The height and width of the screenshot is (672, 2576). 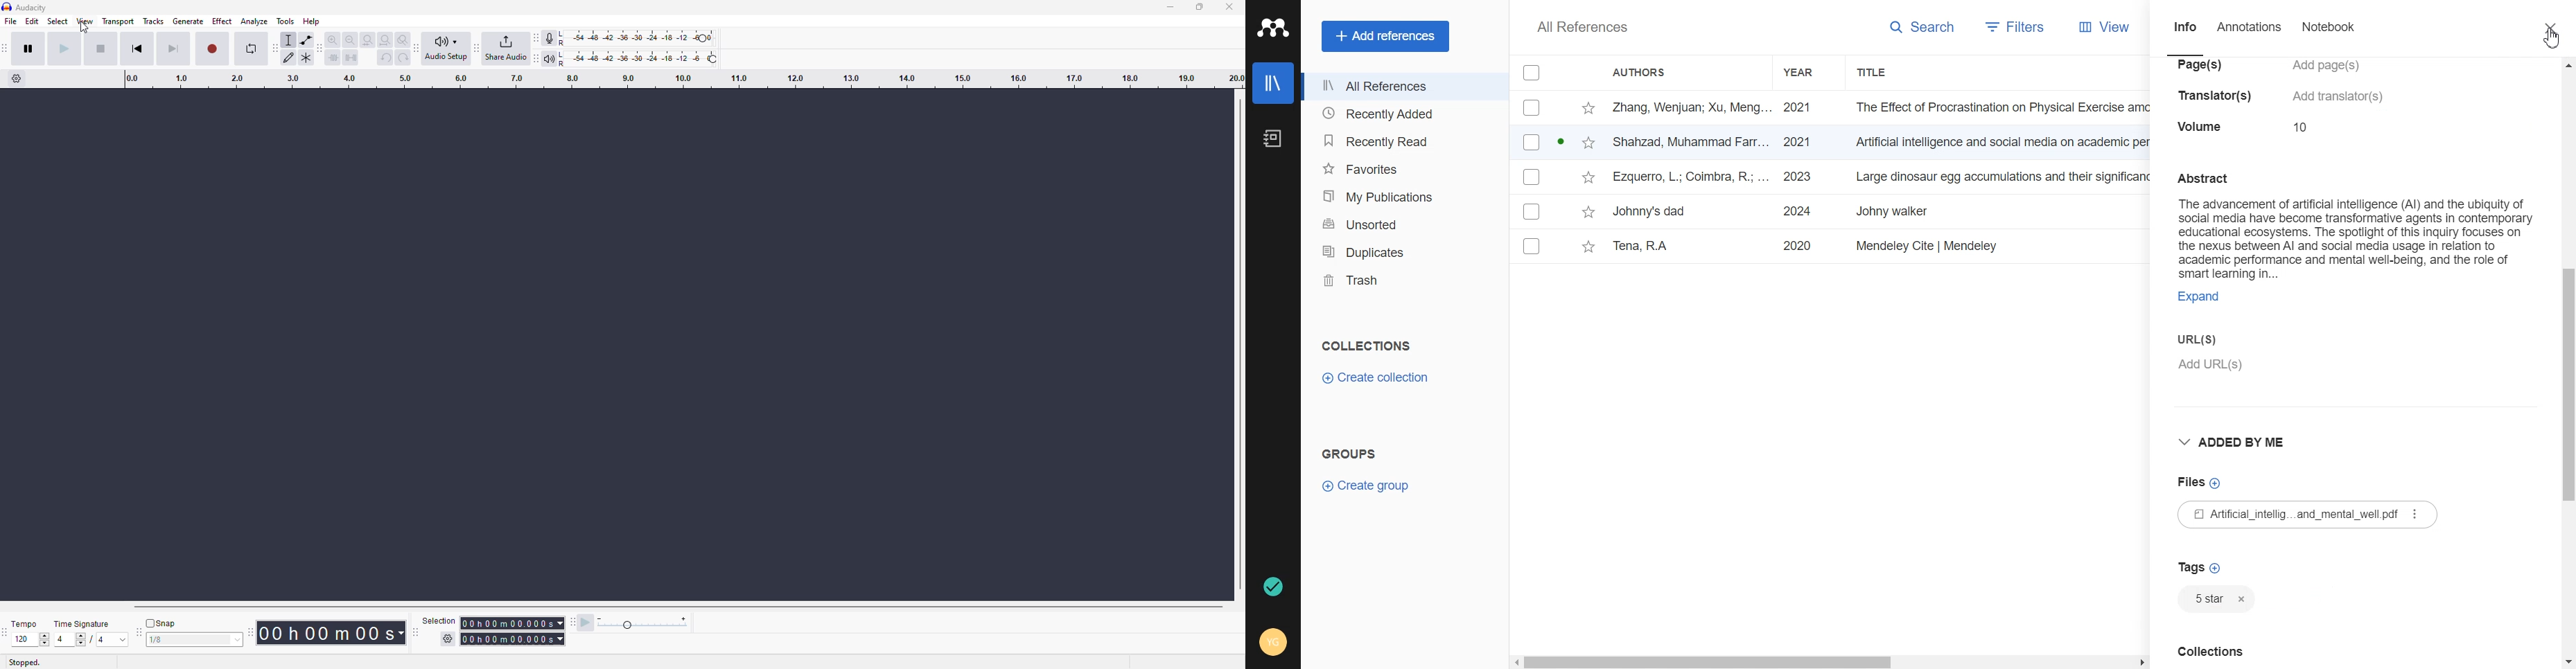 What do you see at coordinates (1810, 73) in the screenshot?
I see `Year` at bounding box center [1810, 73].